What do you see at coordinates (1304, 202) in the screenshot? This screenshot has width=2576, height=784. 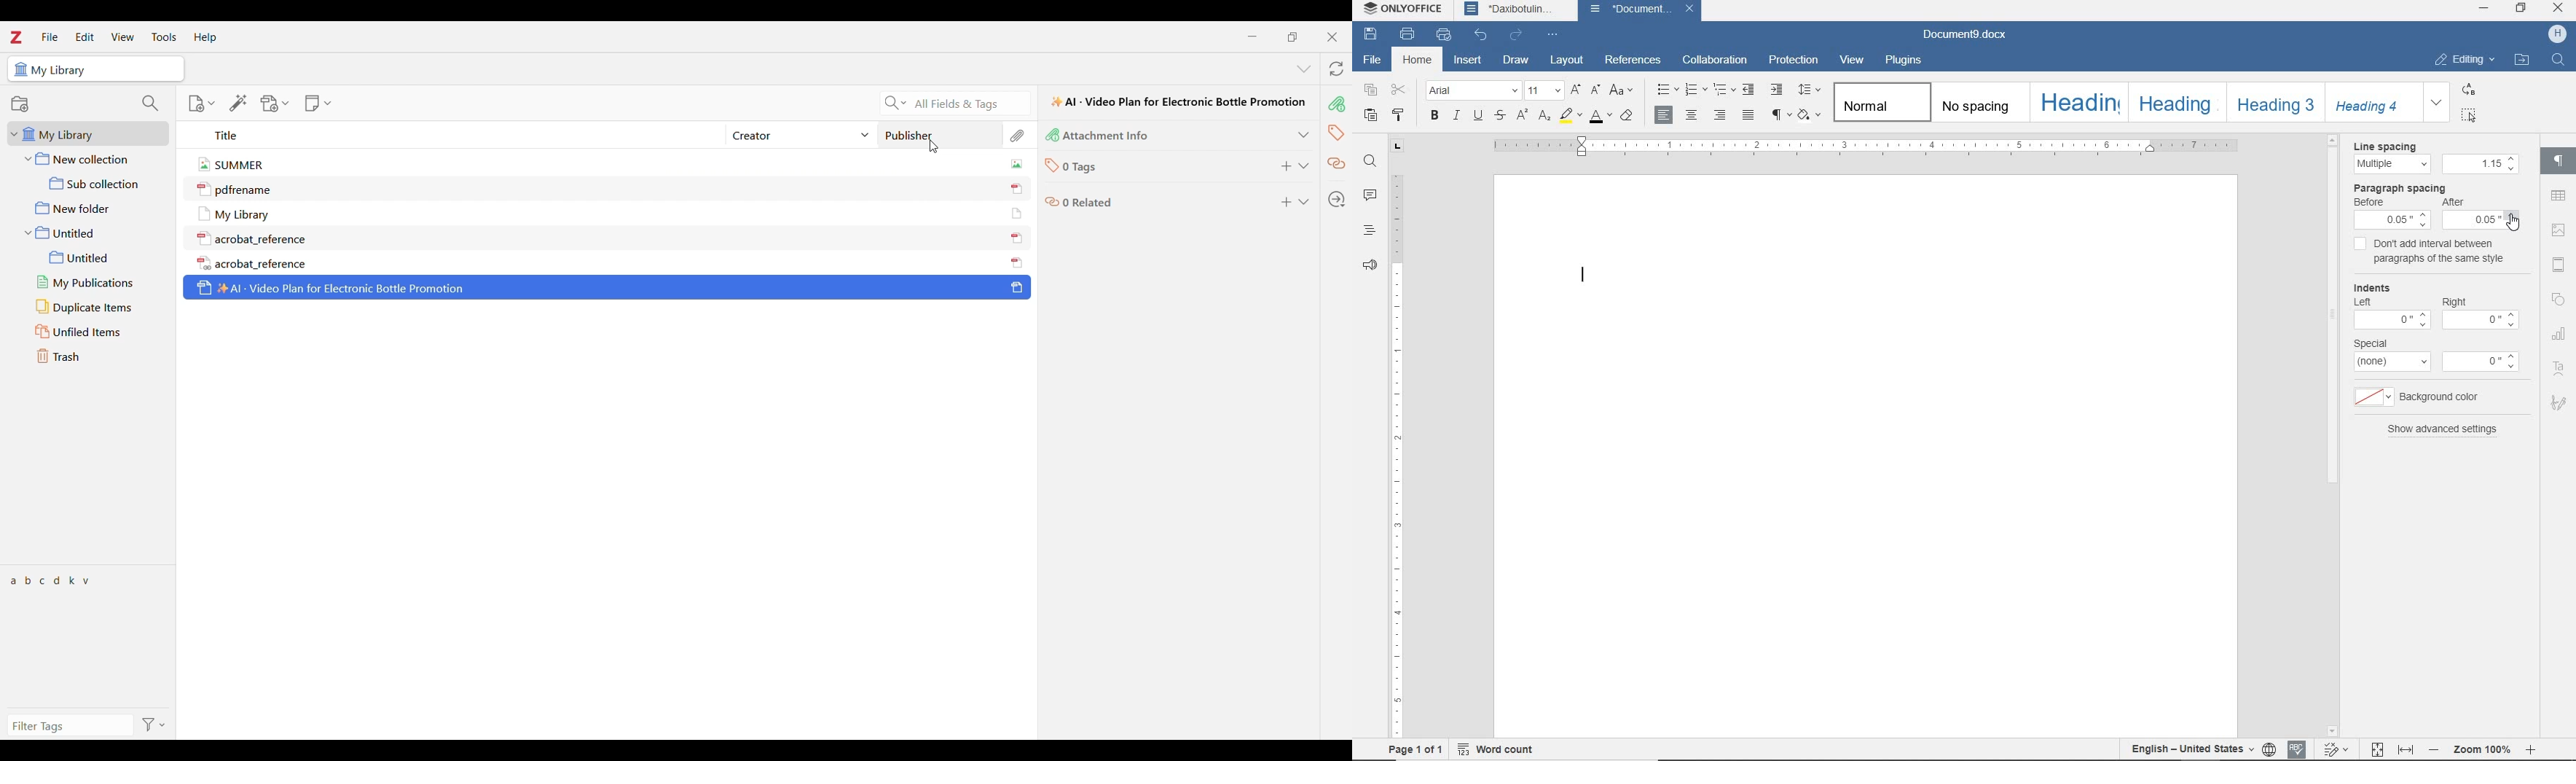 I see `Expand Related` at bounding box center [1304, 202].